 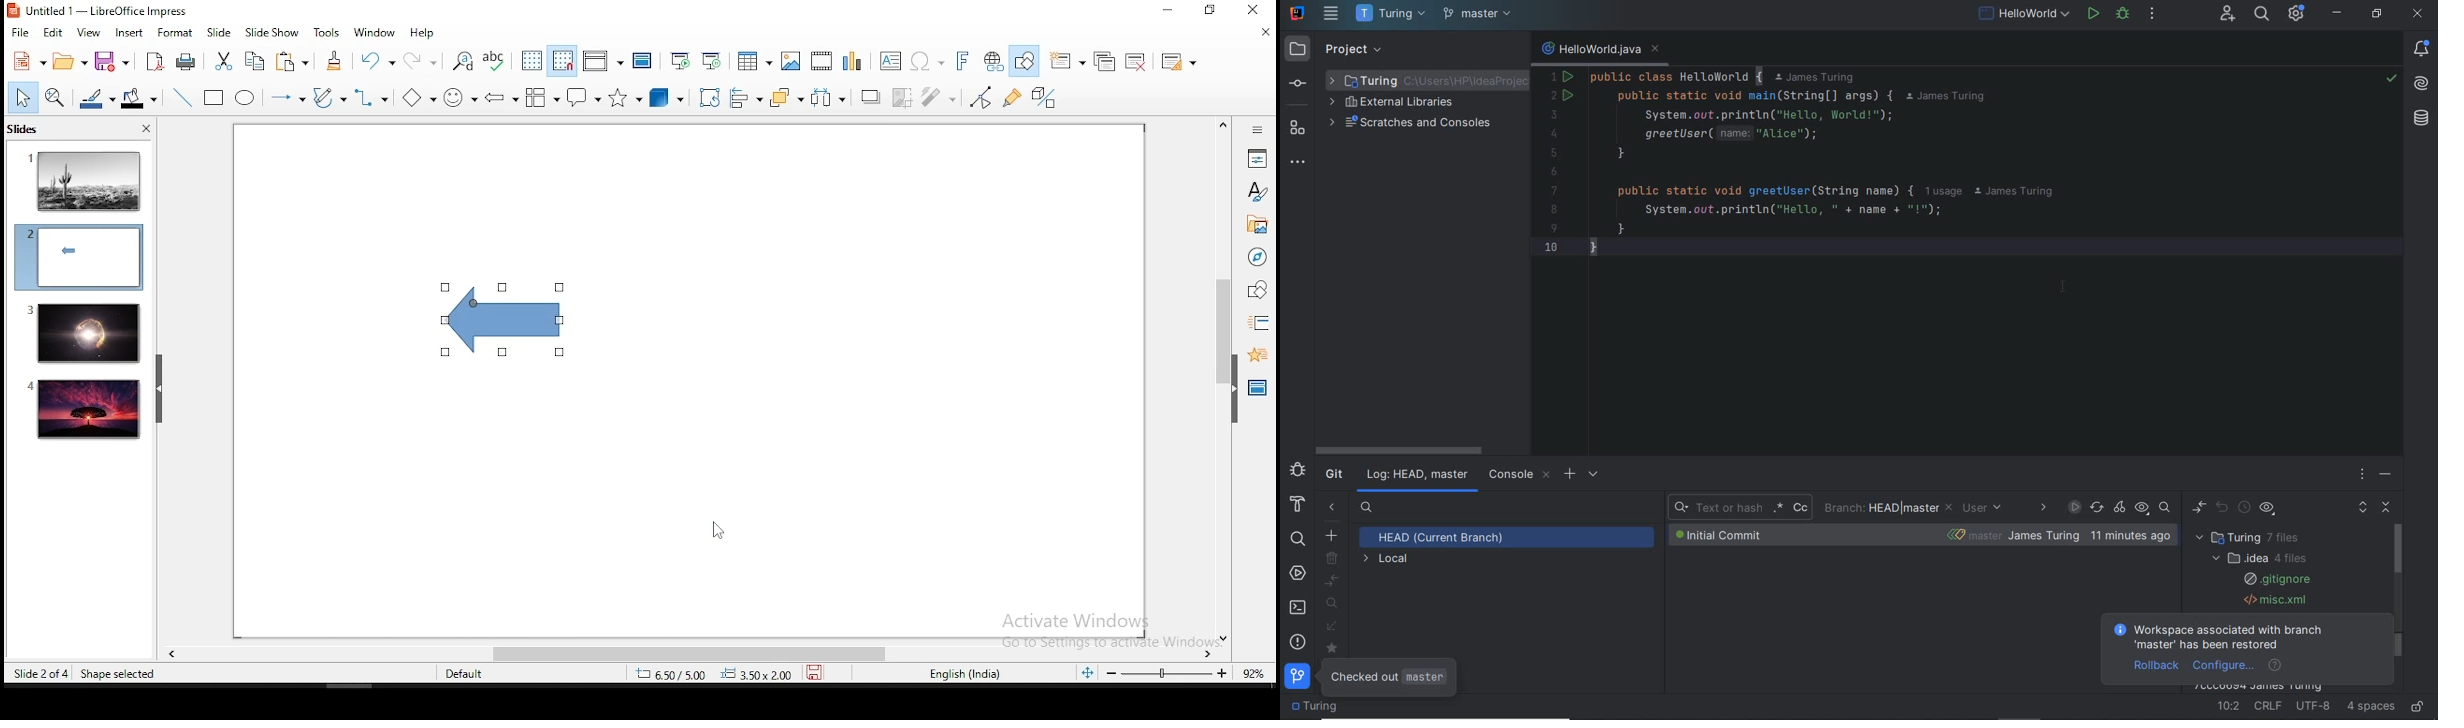 I want to click on default, so click(x=465, y=675).